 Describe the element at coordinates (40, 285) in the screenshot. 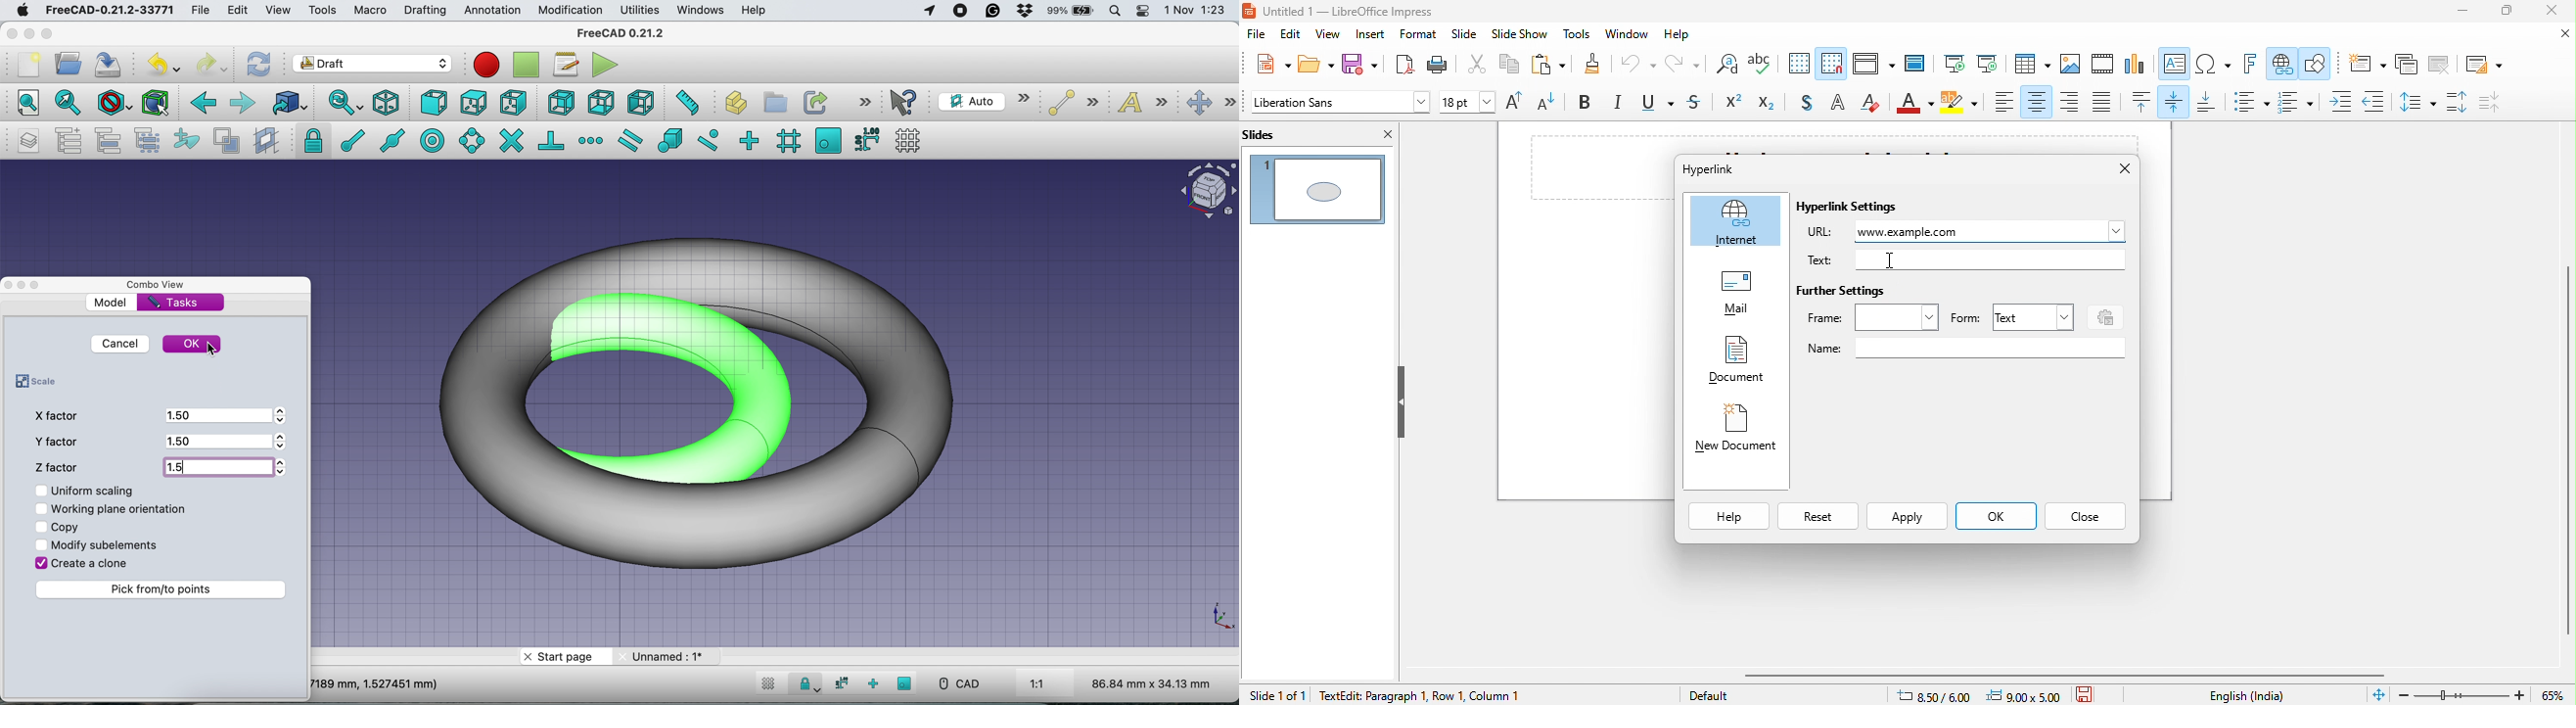

I see `Toggle Overlay` at that location.